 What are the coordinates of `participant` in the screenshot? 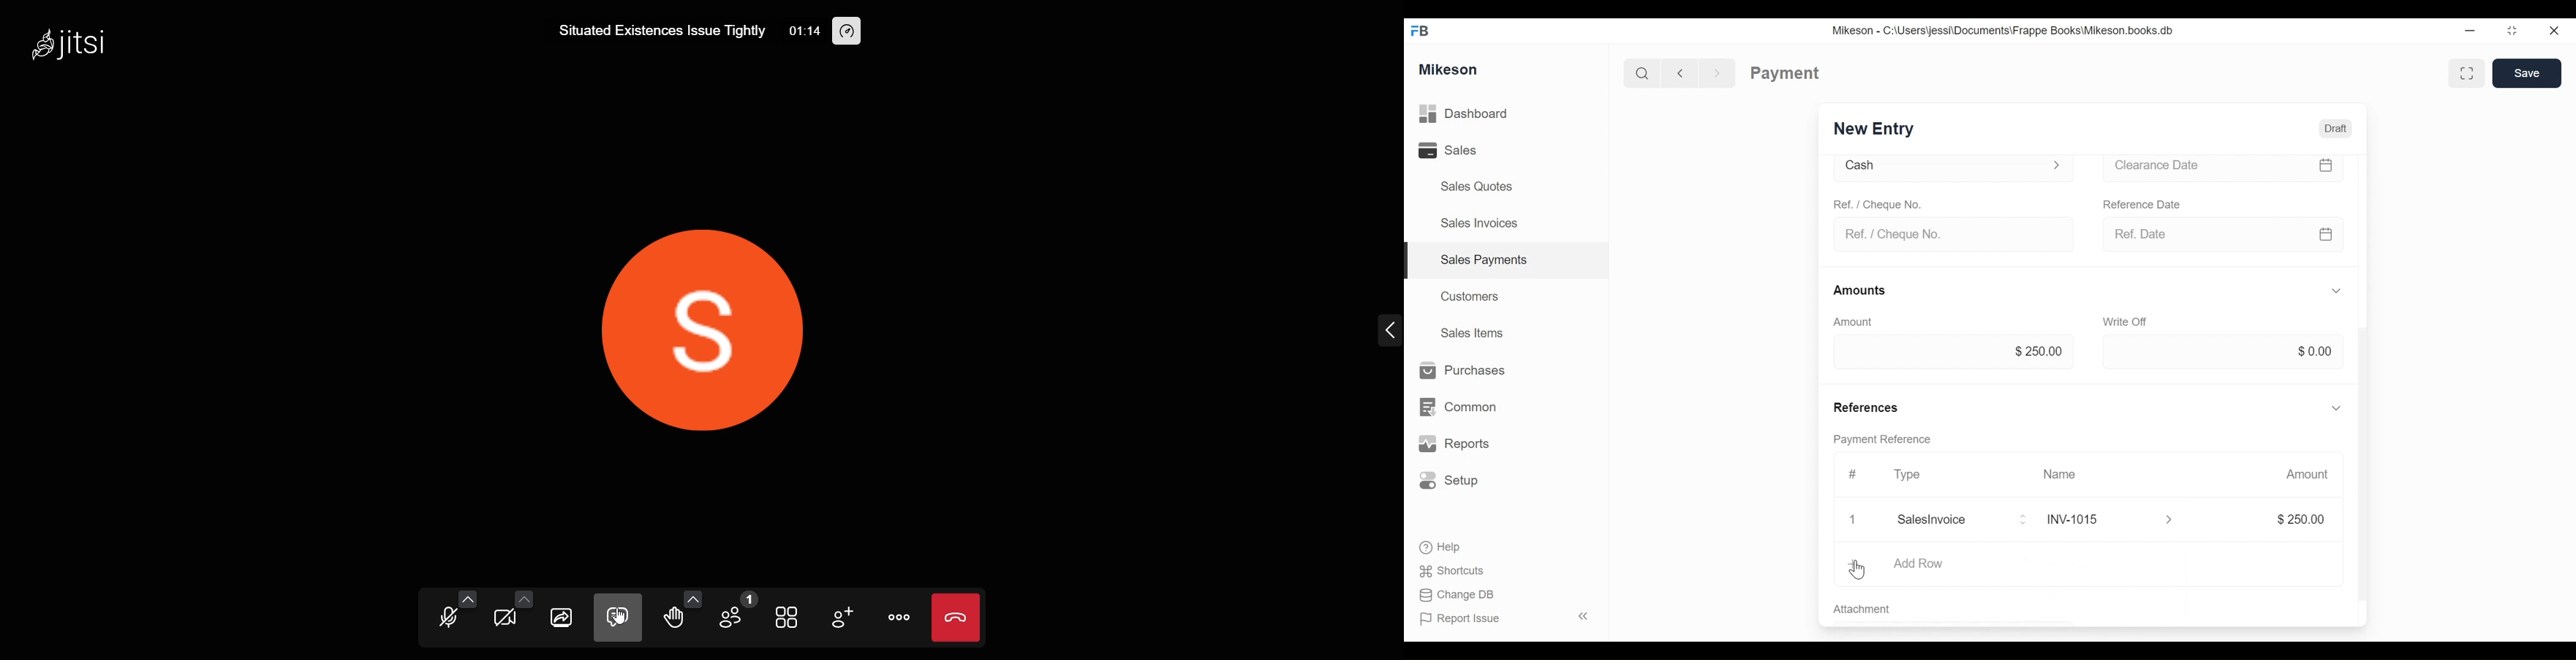 It's located at (739, 612).